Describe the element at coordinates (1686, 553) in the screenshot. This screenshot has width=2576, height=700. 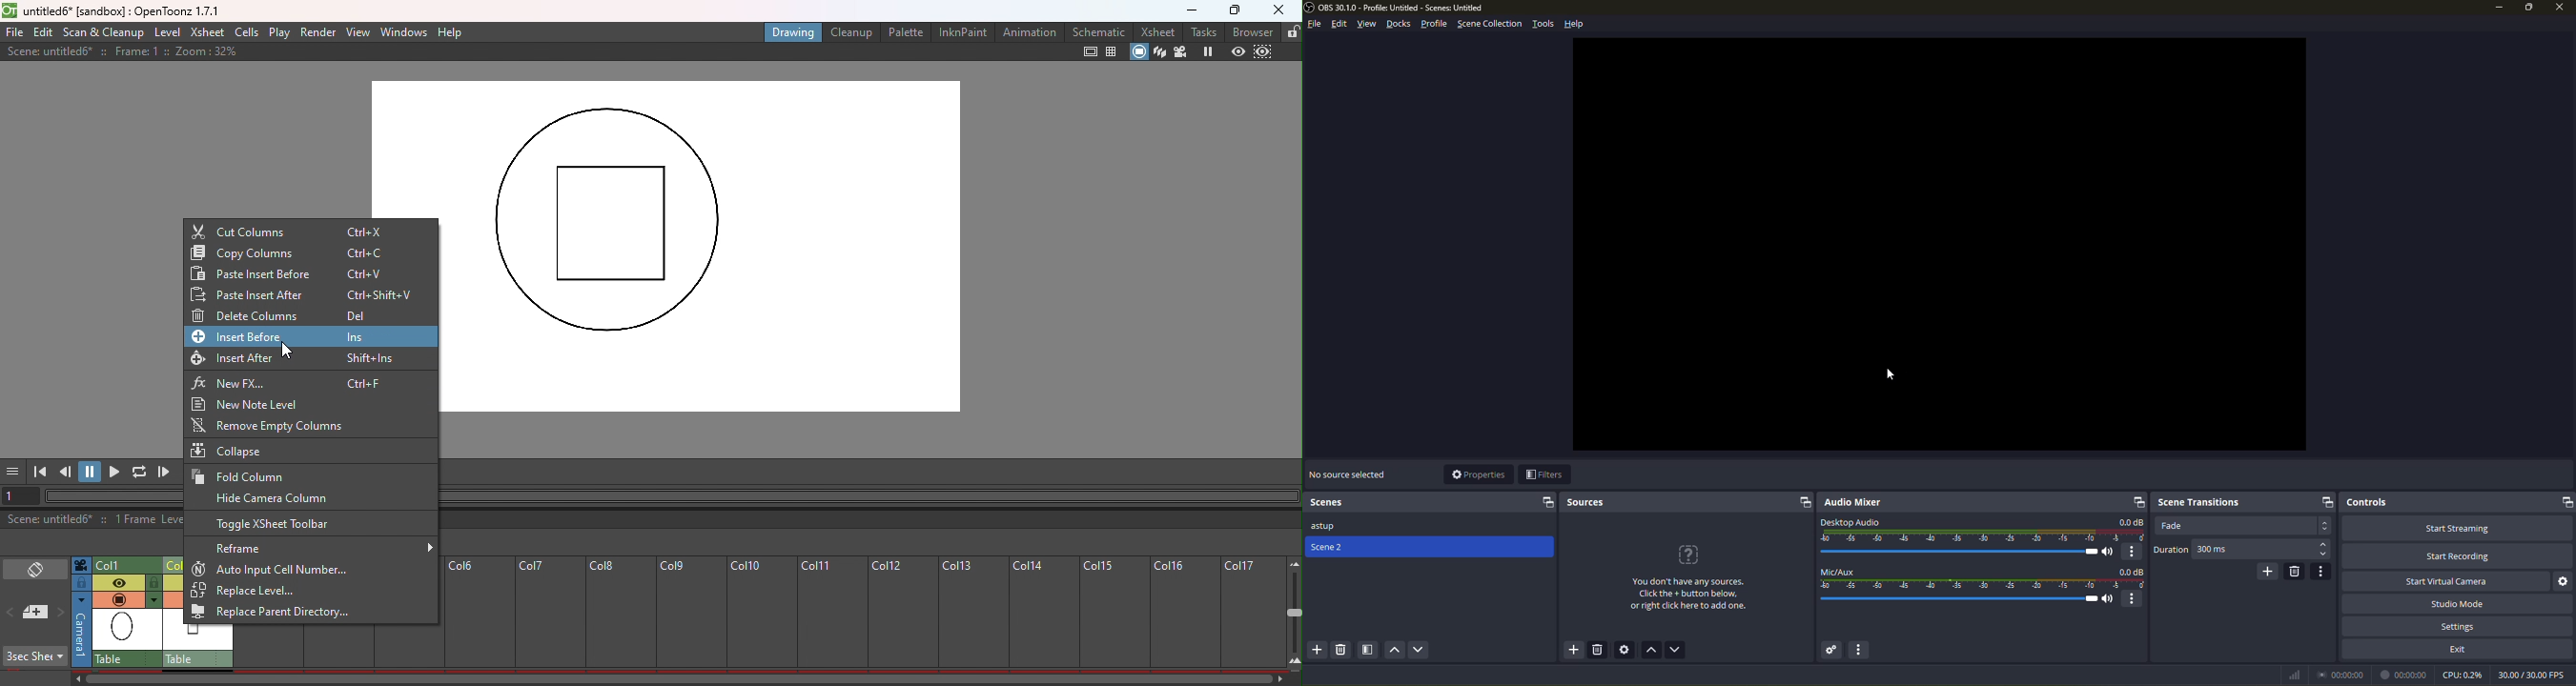
I see `?` at that location.